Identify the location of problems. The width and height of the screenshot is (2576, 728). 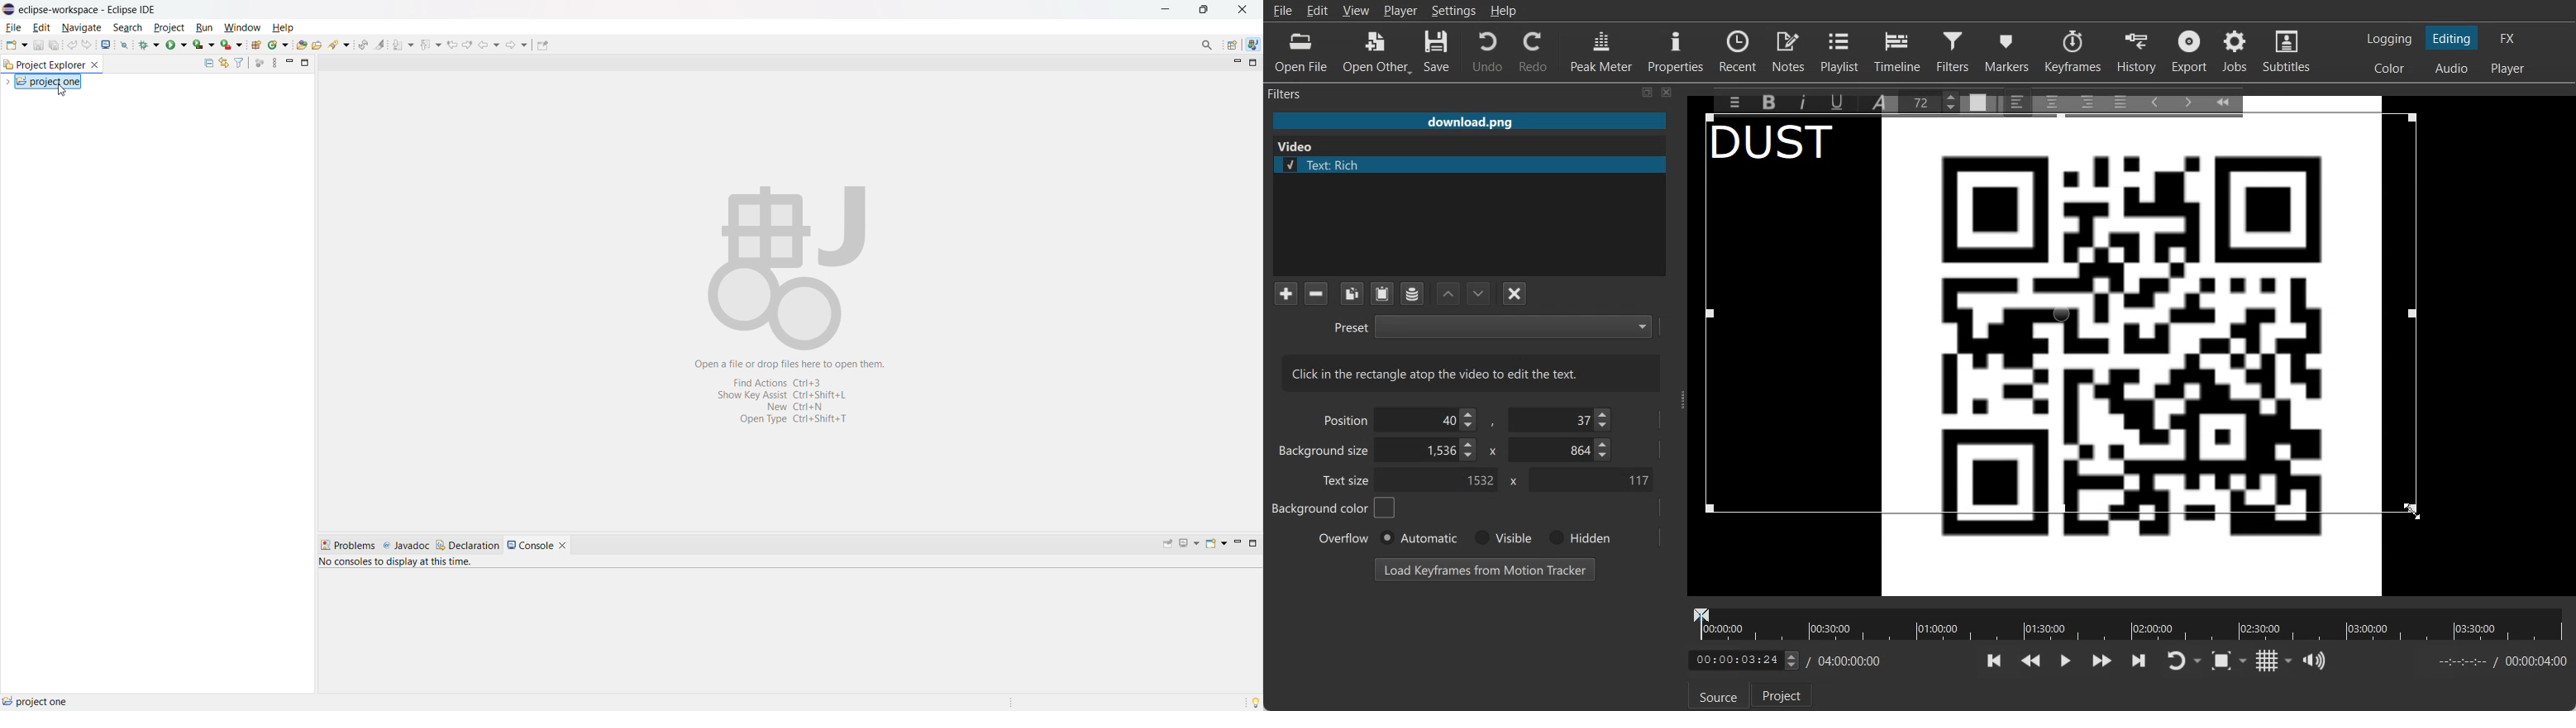
(348, 546).